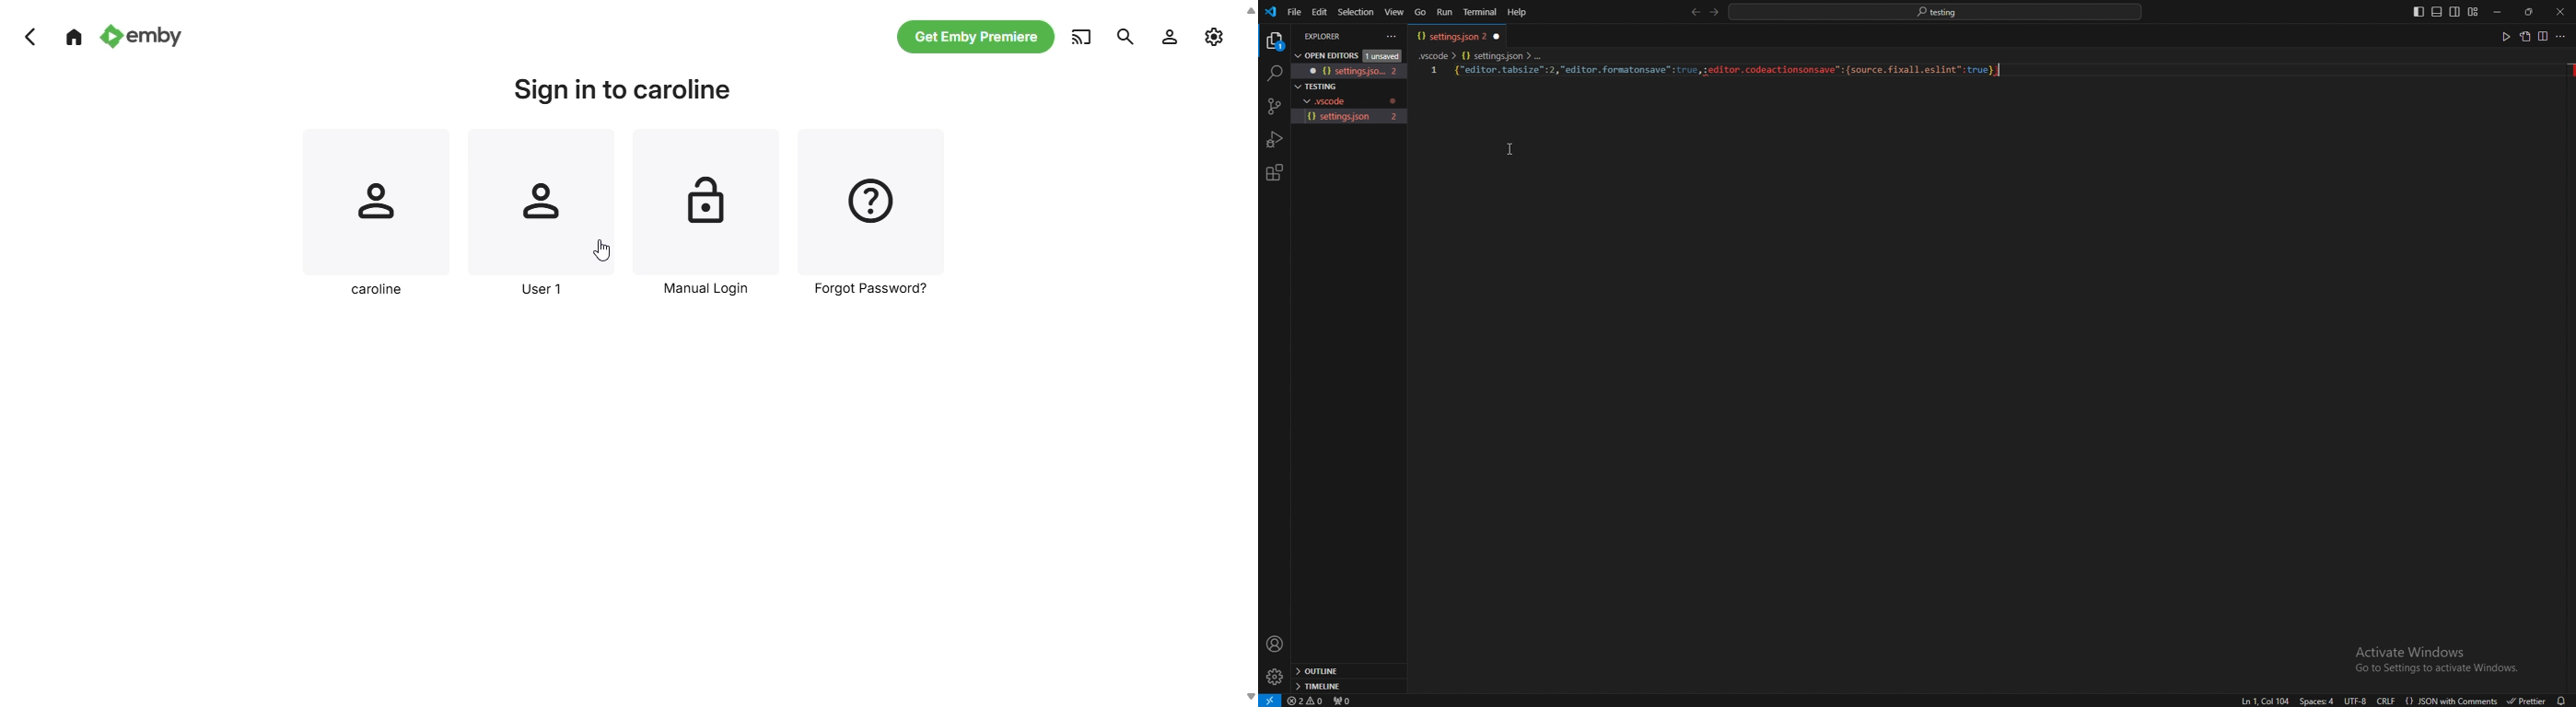  What do you see at coordinates (2542, 37) in the screenshot?
I see `split editor` at bounding box center [2542, 37].